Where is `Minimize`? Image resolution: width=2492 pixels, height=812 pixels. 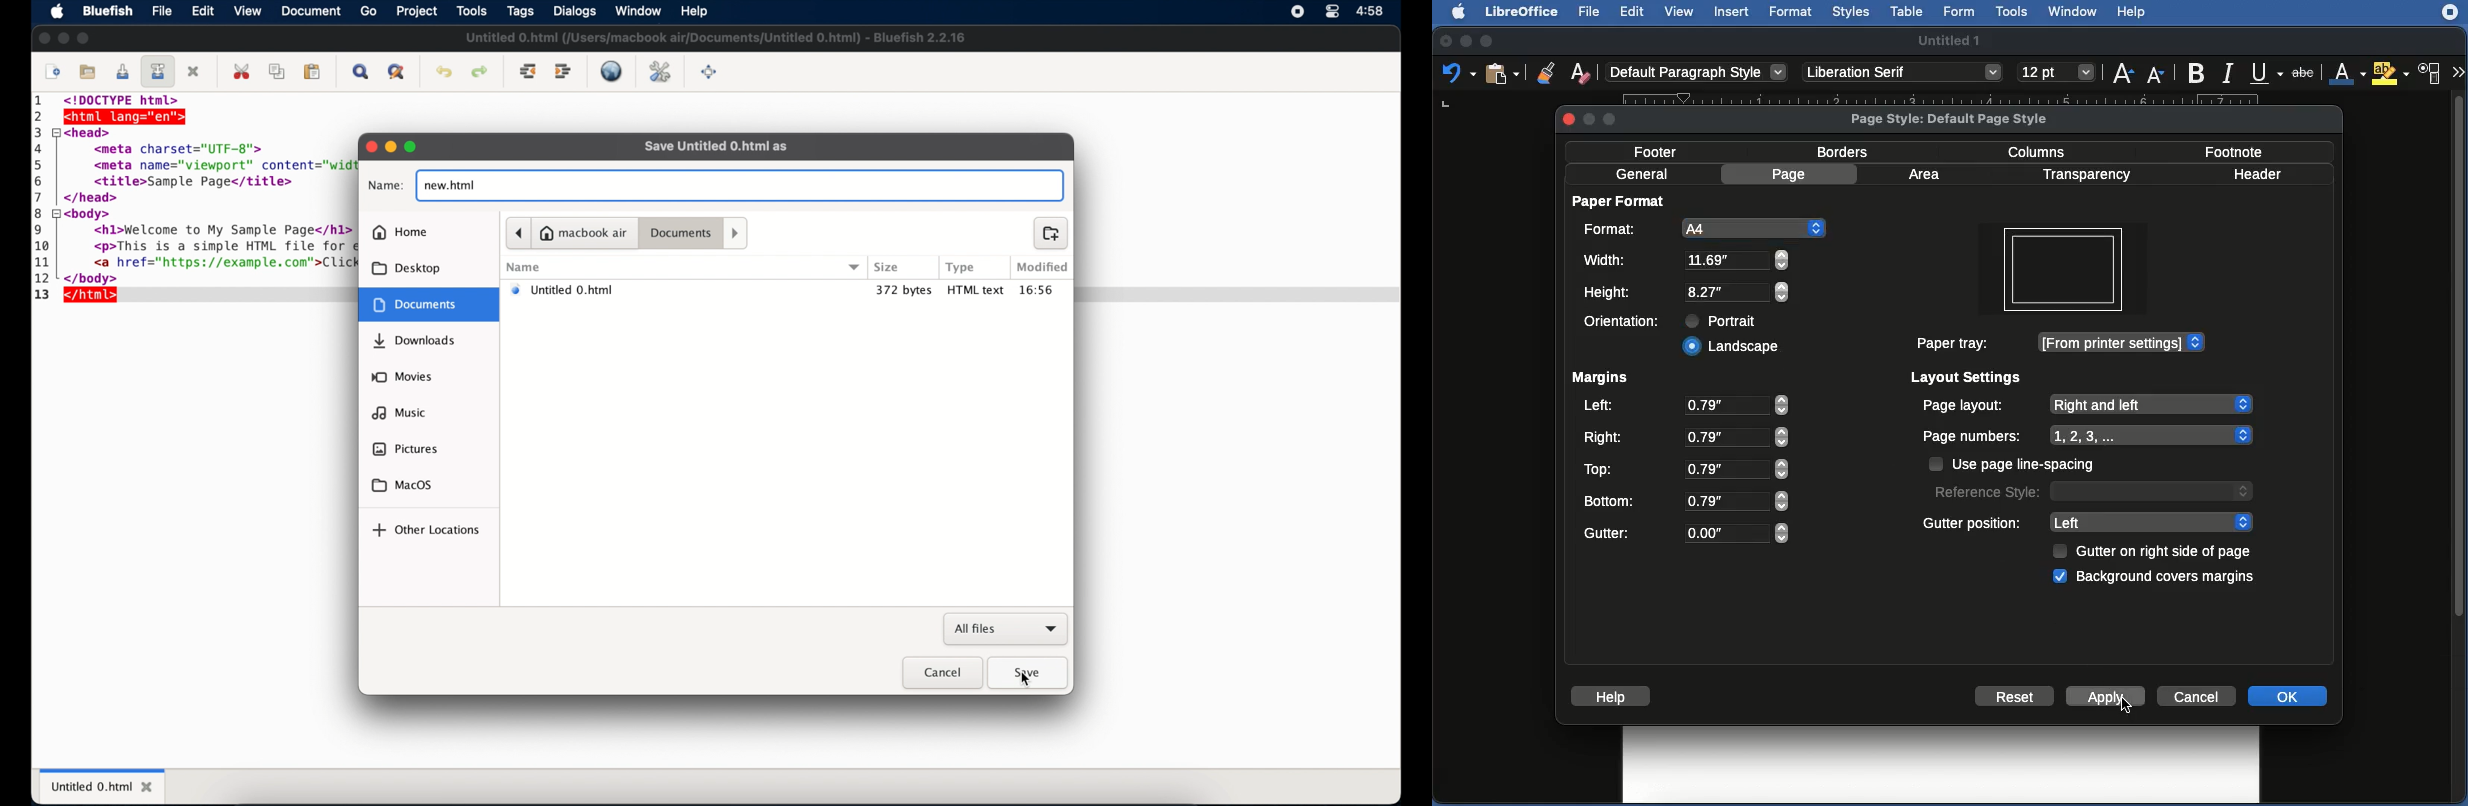 Minimize is located at coordinates (1466, 40).